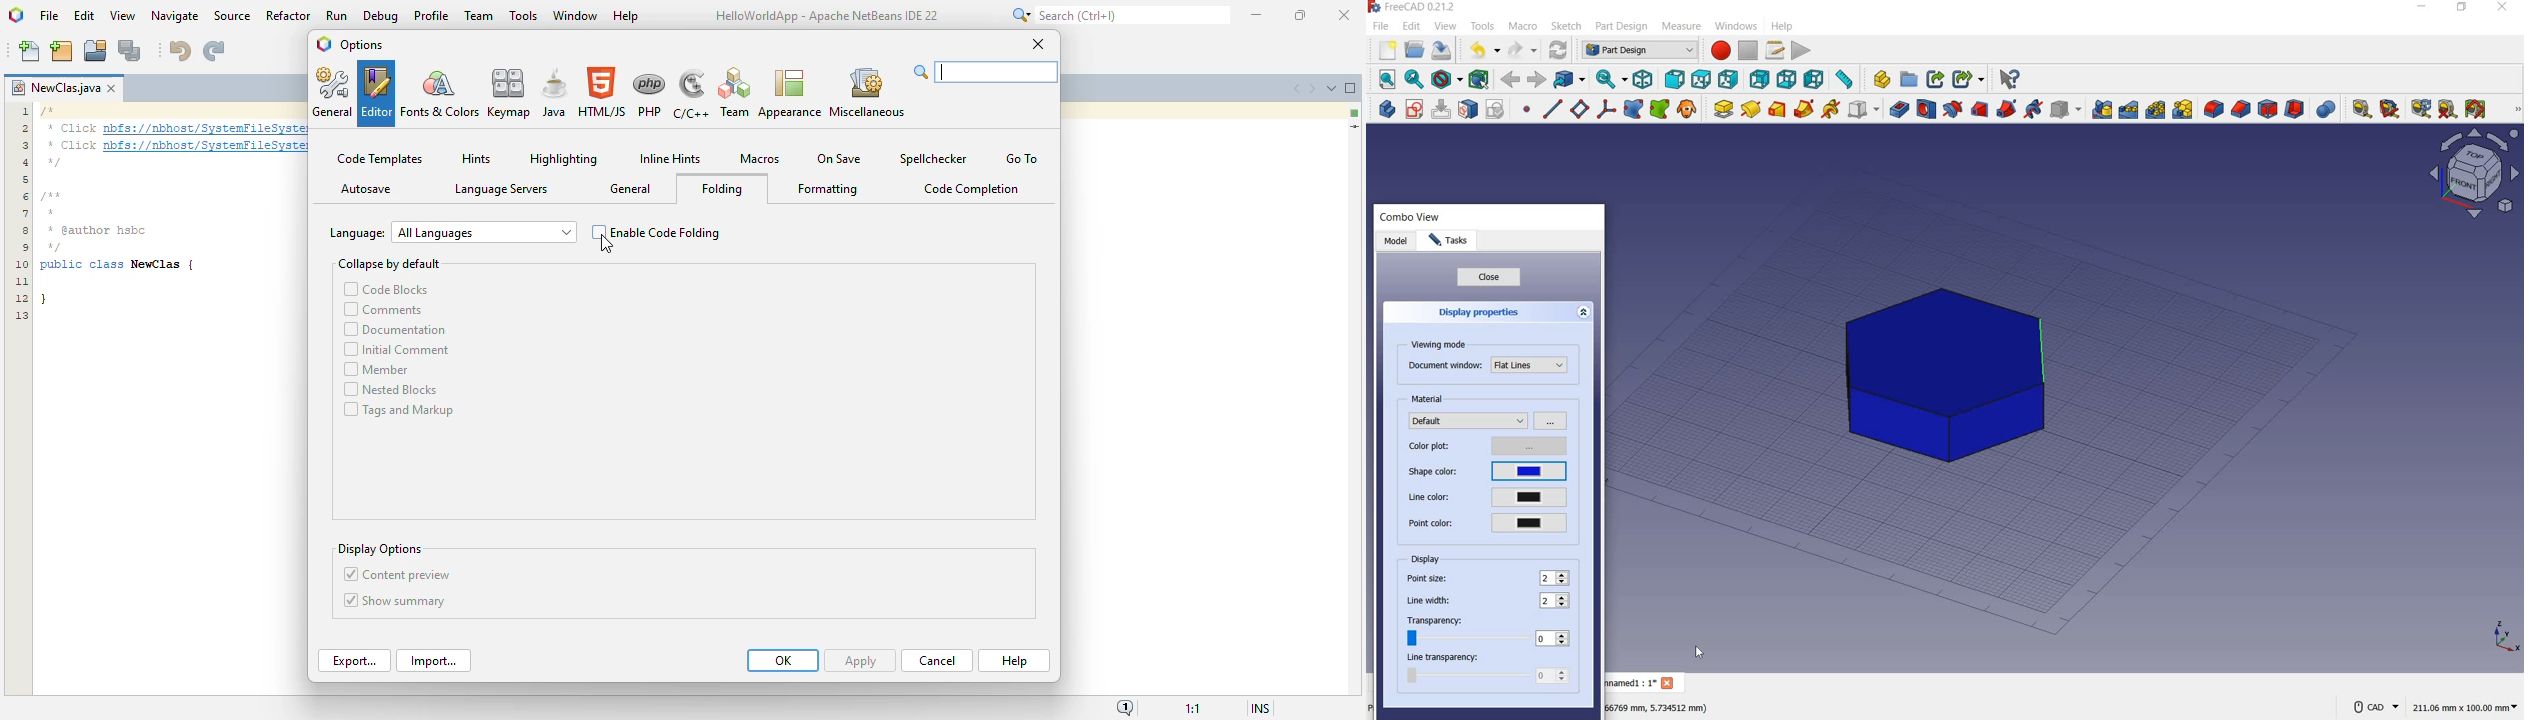 The image size is (2548, 728). I want to click on sketch, so click(1565, 26).